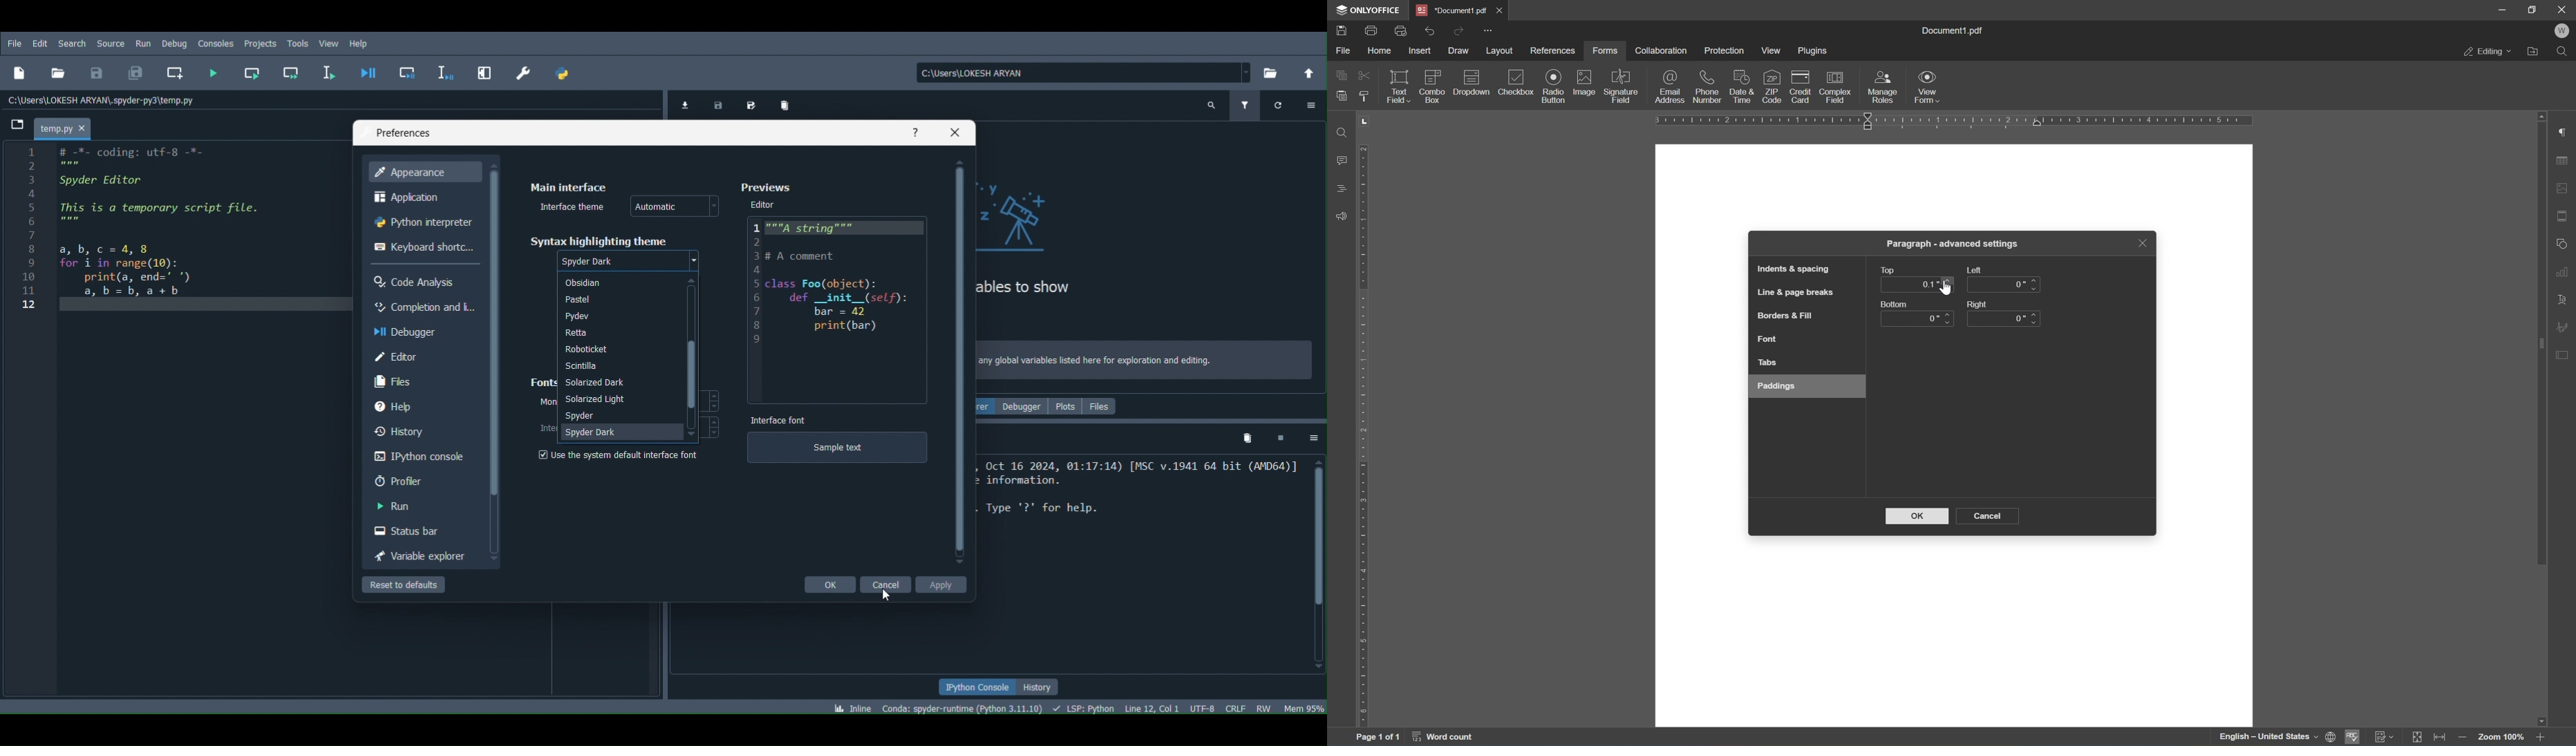 The height and width of the screenshot is (756, 2576). What do you see at coordinates (599, 239) in the screenshot?
I see `Syntax highlighting theme` at bounding box center [599, 239].